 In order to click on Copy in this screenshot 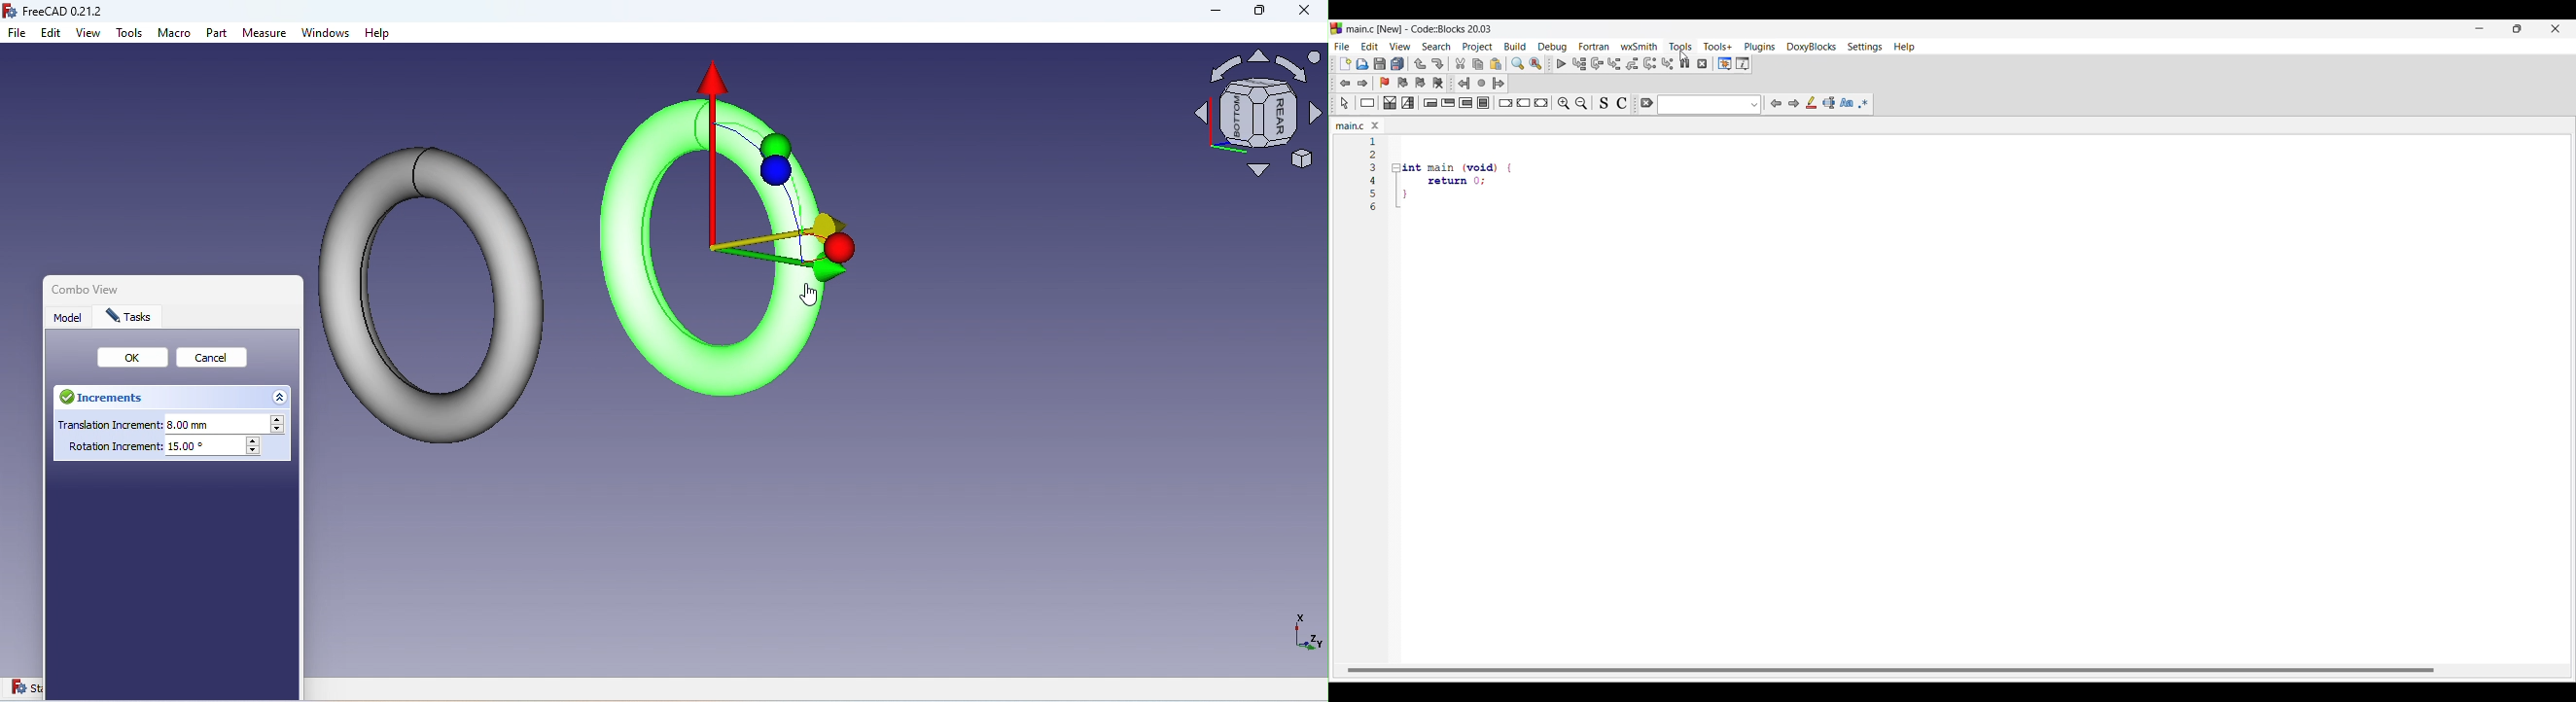, I will do `click(1478, 64)`.